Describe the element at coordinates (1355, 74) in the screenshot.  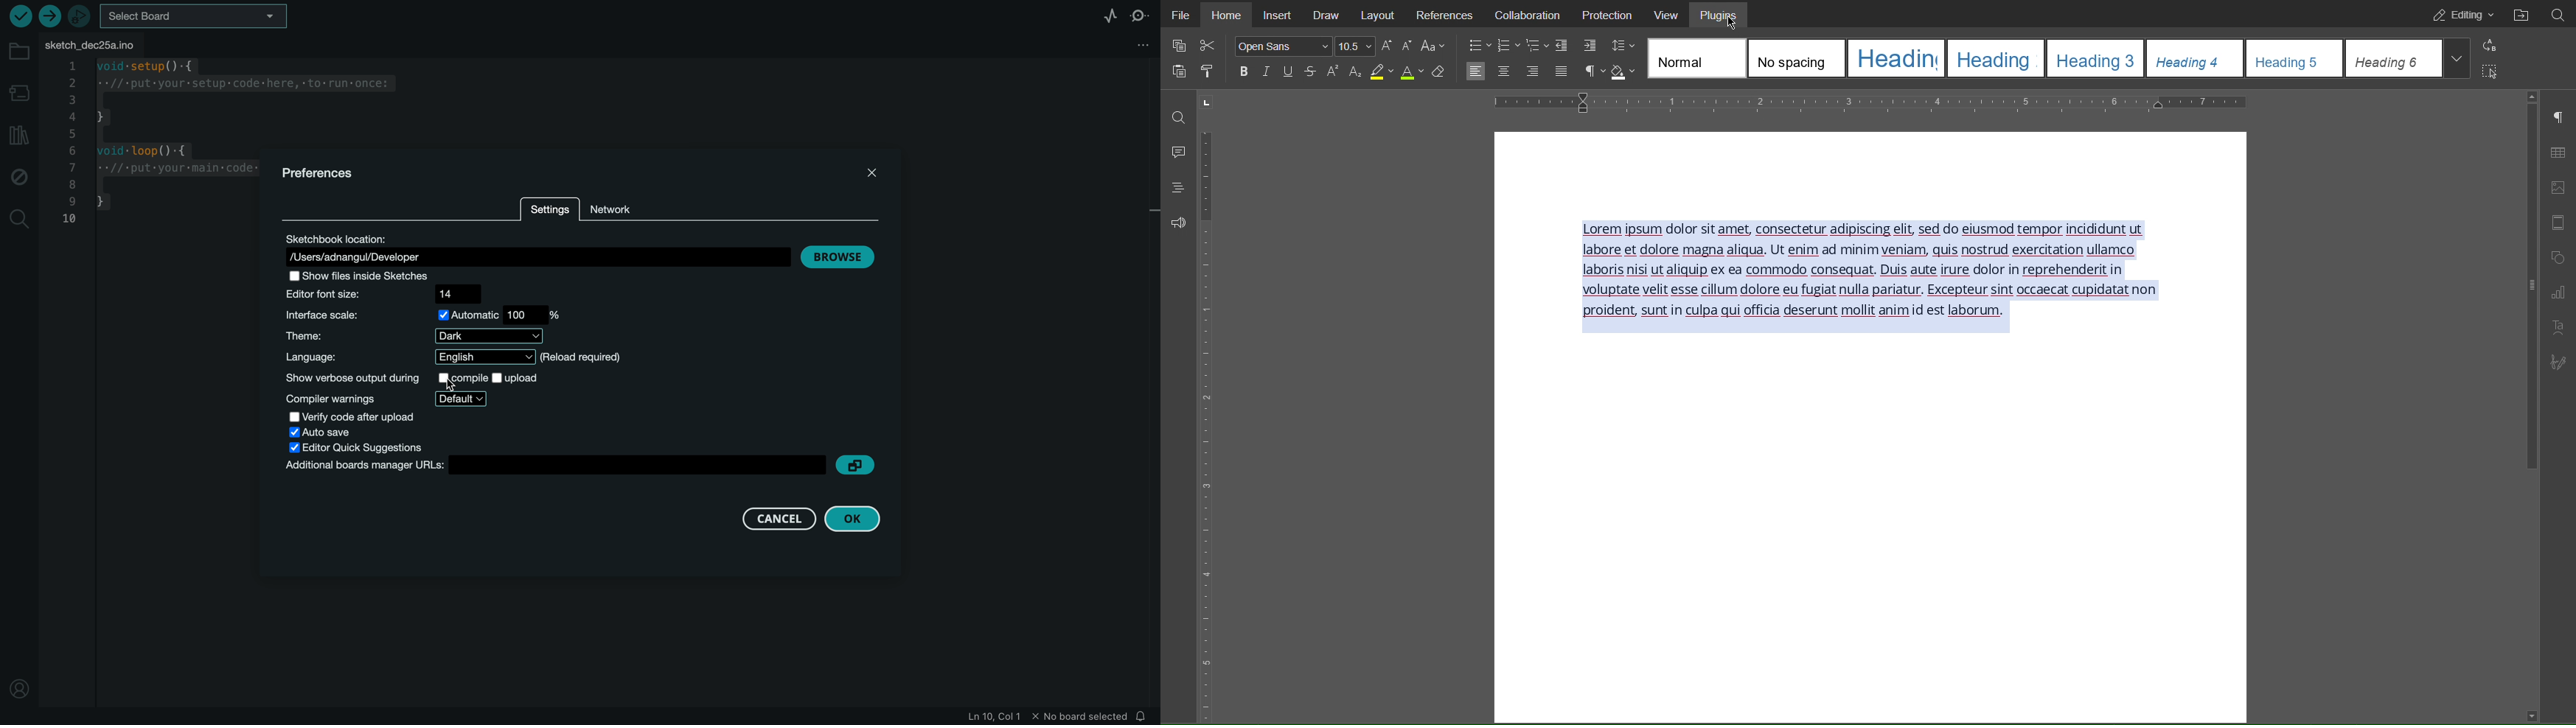
I see `Formatting` at that location.